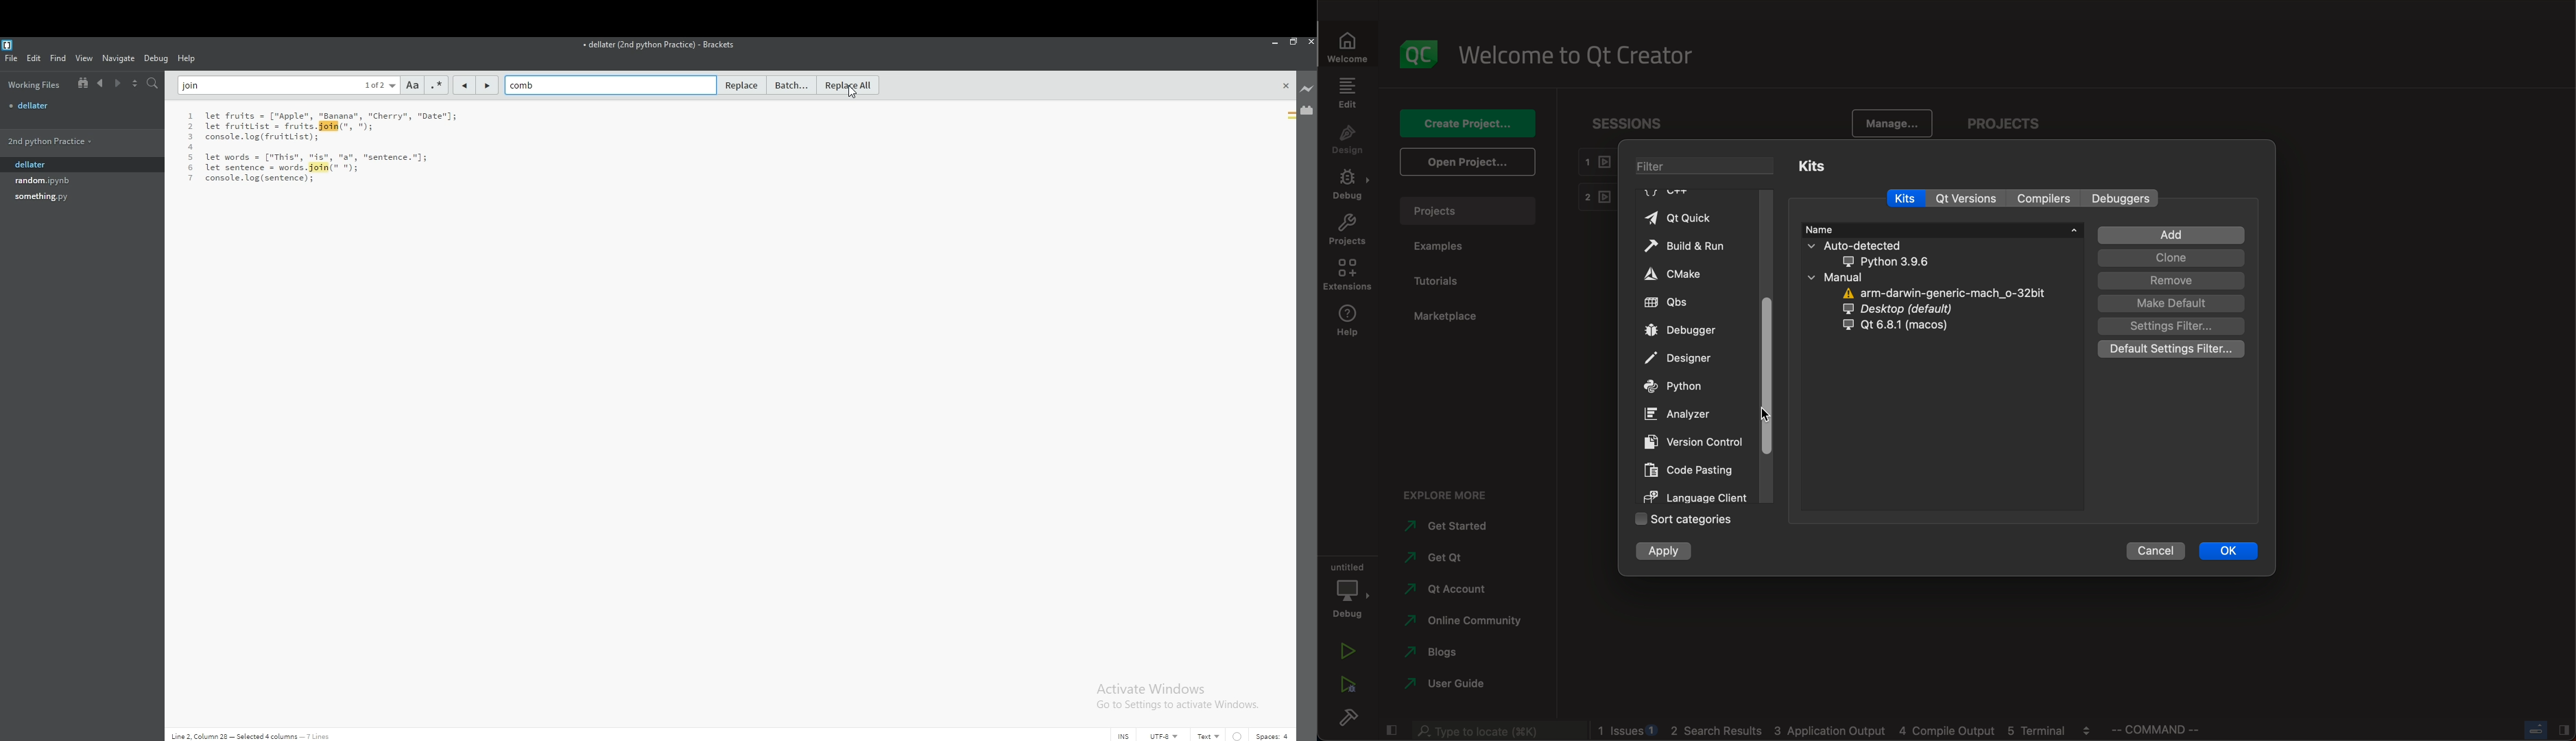 The height and width of the screenshot is (756, 2576). What do you see at coordinates (849, 86) in the screenshot?
I see `replace all` at bounding box center [849, 86].